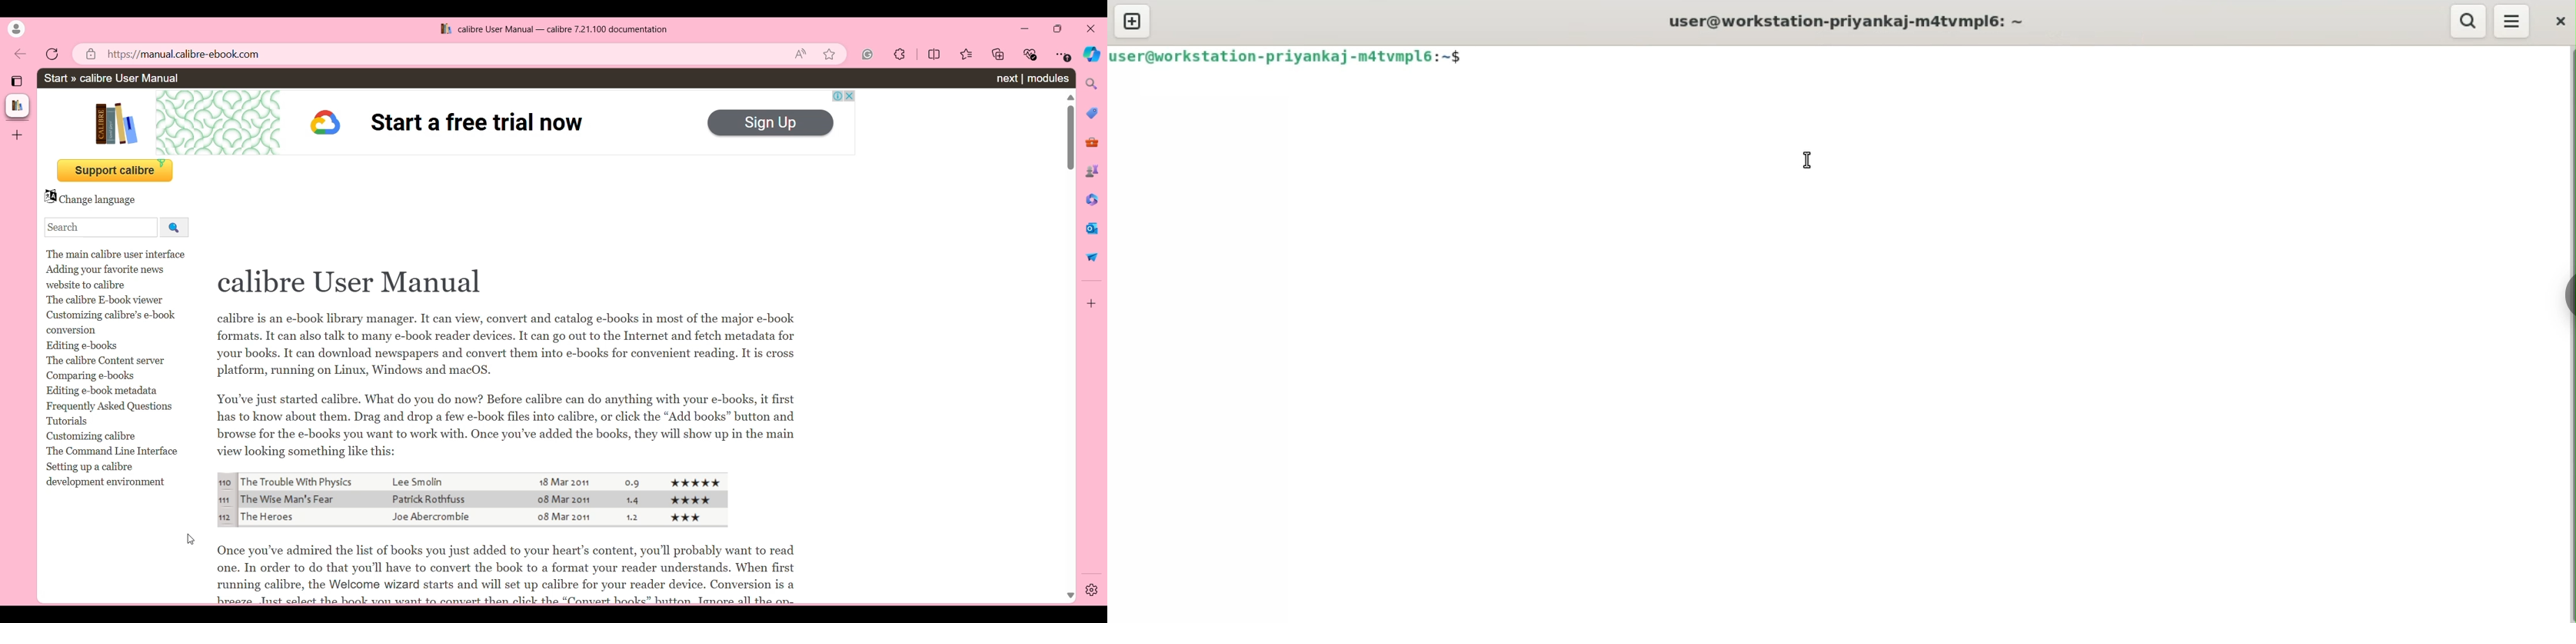  I want to click on new tab, so click(1133, 21).